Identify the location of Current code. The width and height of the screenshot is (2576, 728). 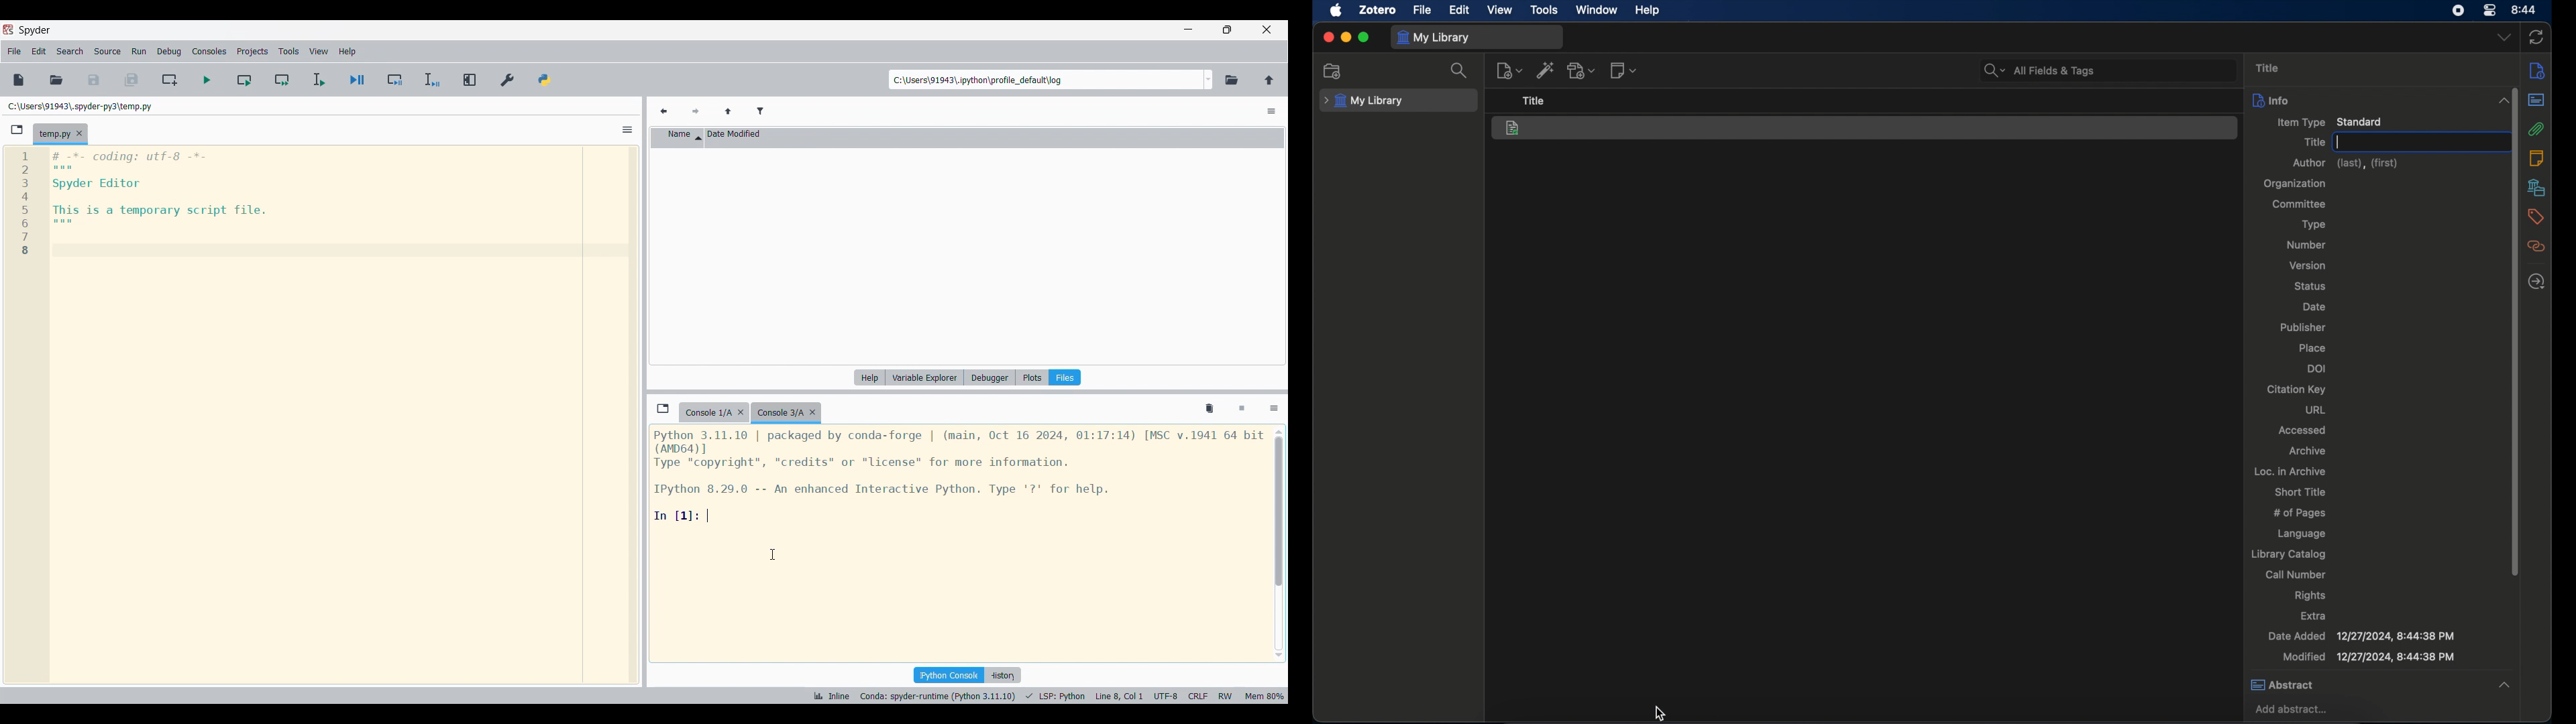
(138, 204).